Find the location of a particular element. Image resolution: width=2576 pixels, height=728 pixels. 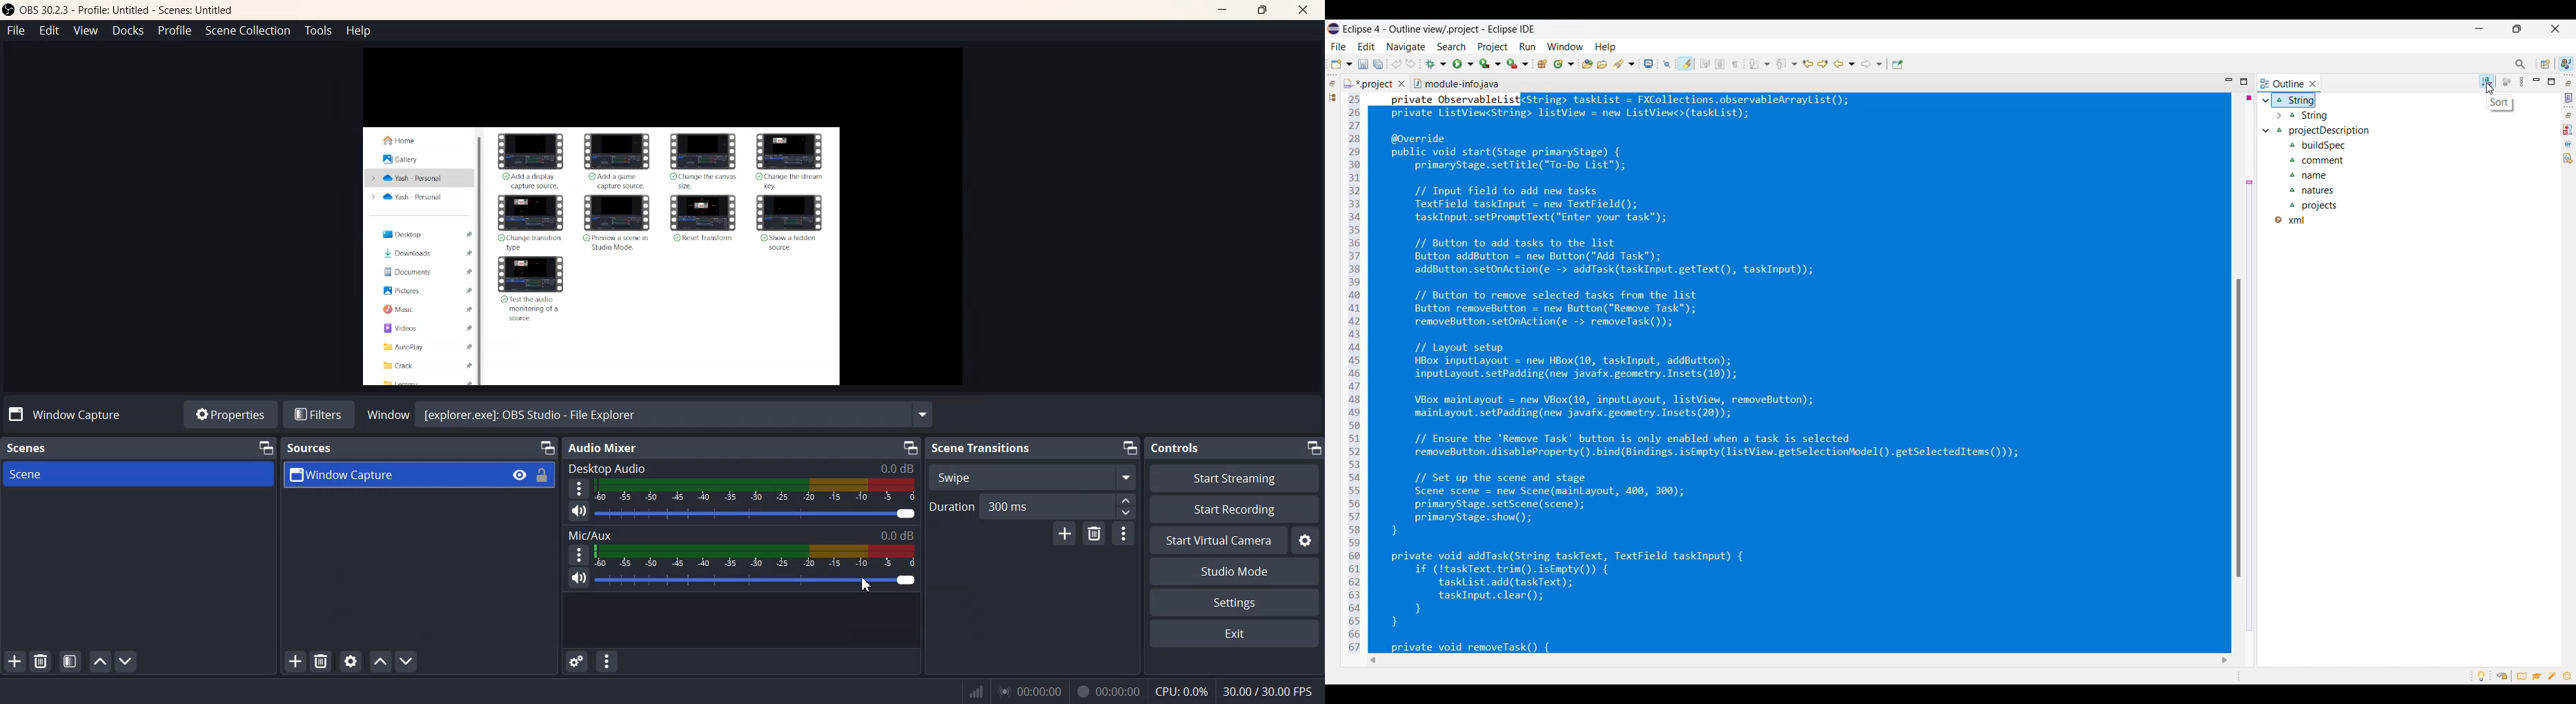

Advance Audio properties is located at coordinates (577, 661).